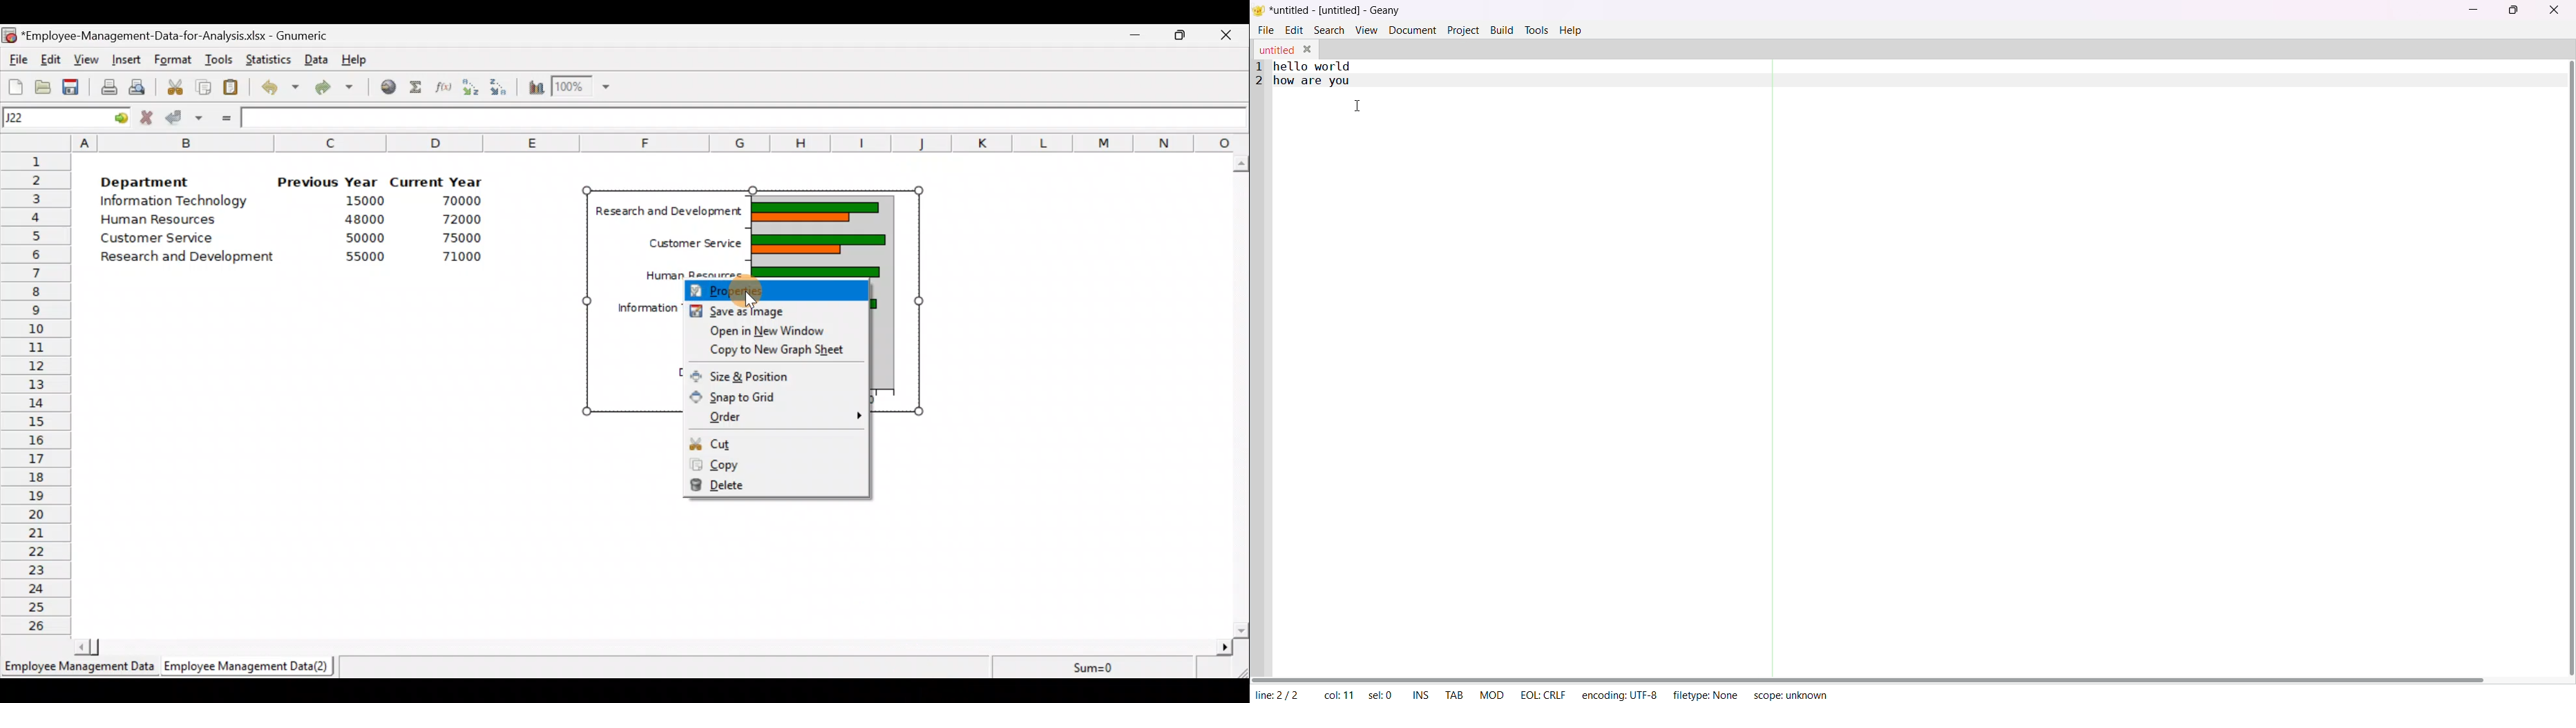  What do you see at coordinates (188, 255) in the screenshot?
I see `Research and development` at bounding box center [188, 255].